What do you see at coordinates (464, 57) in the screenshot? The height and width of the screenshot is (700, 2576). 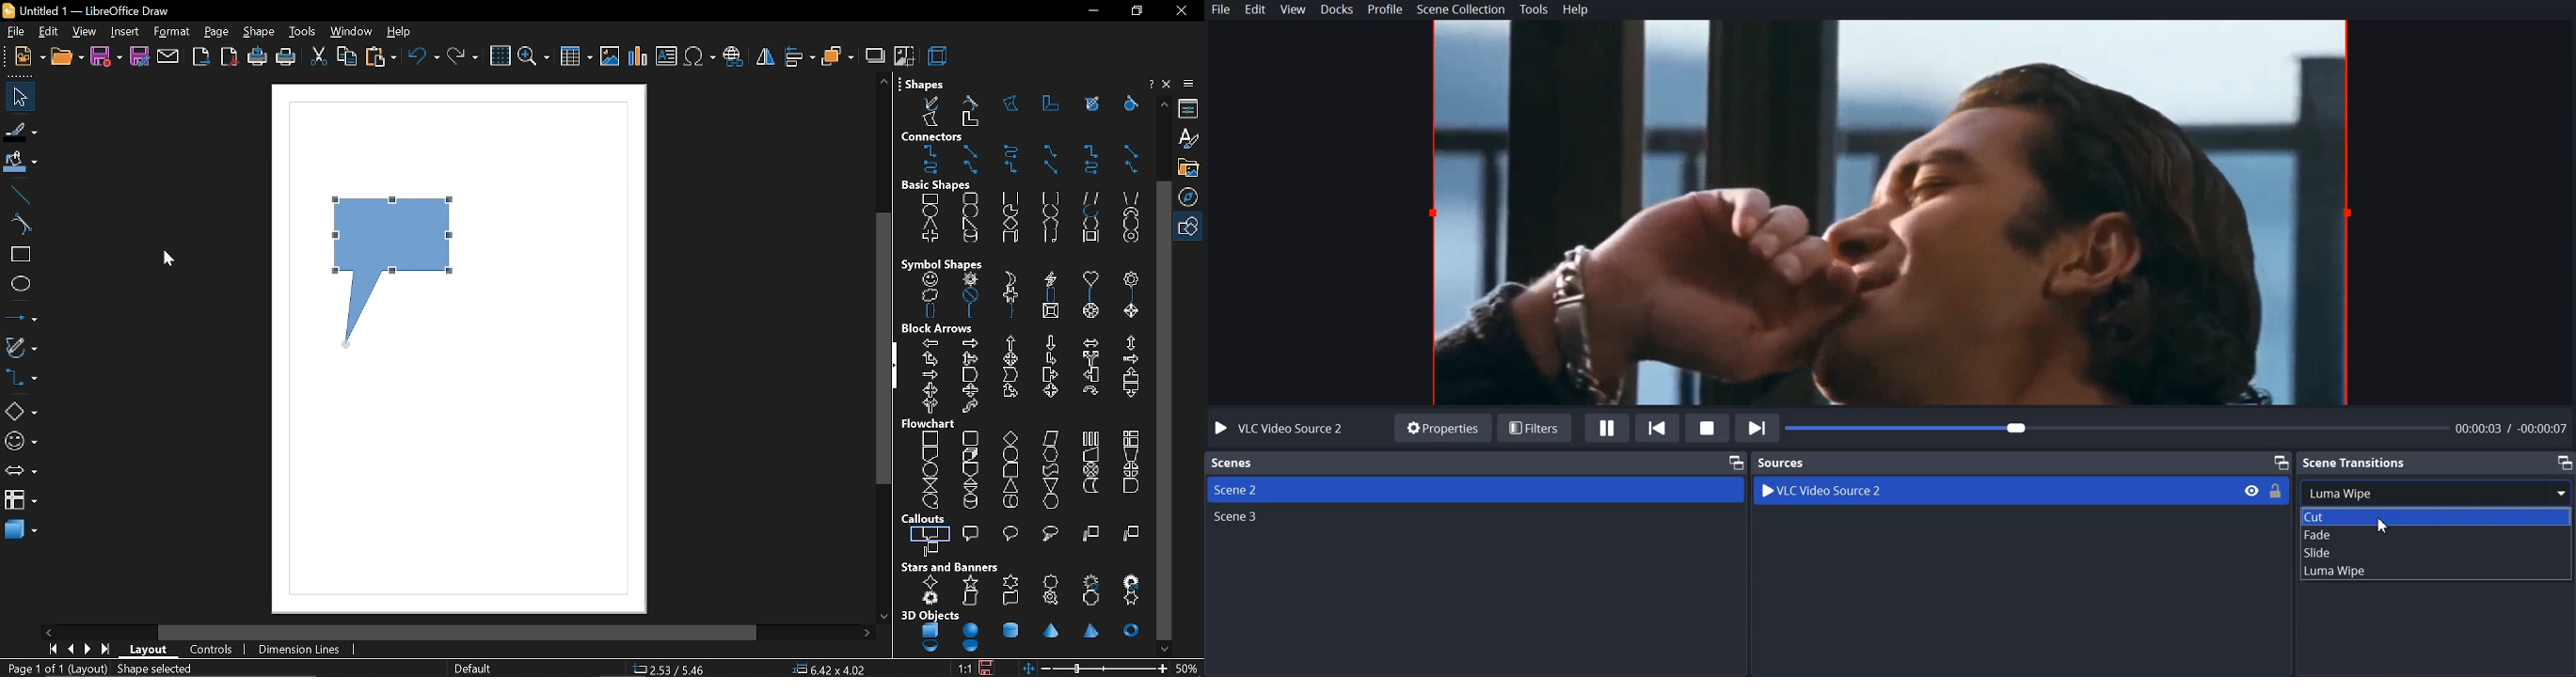 I see `redo` at bounding box center [464, 57].